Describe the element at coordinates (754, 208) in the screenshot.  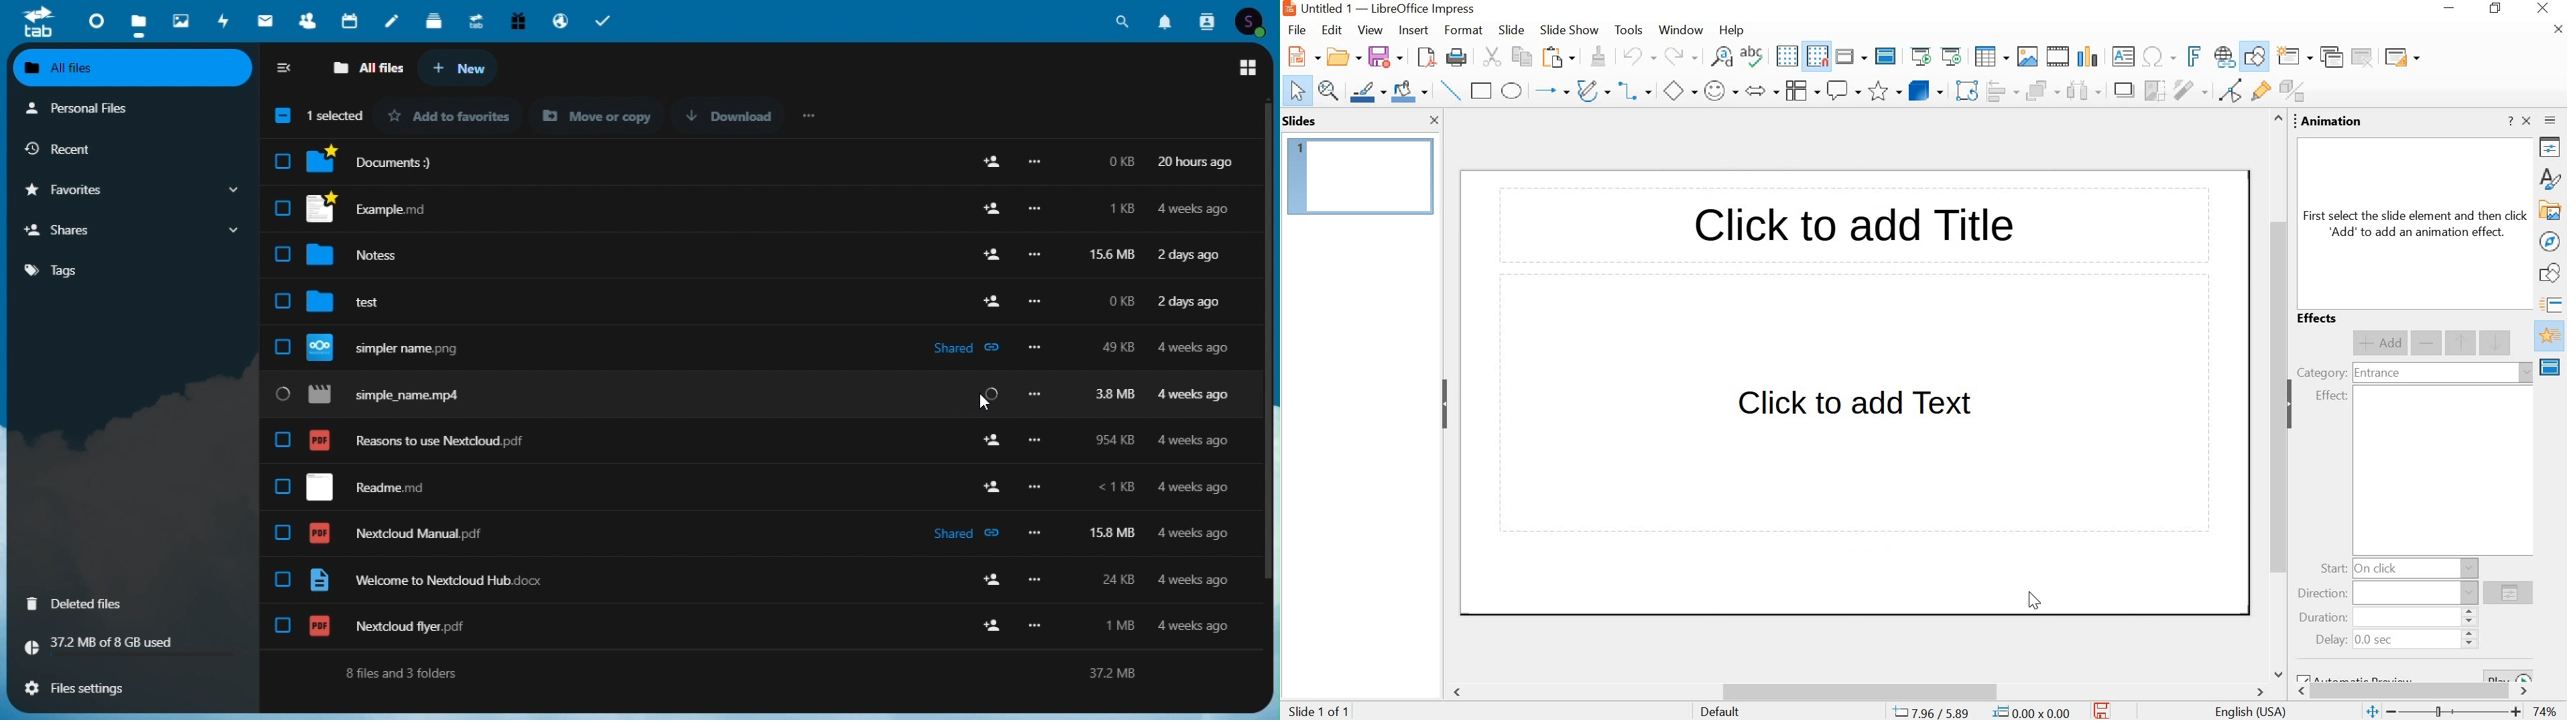
I see `Example` at that location.